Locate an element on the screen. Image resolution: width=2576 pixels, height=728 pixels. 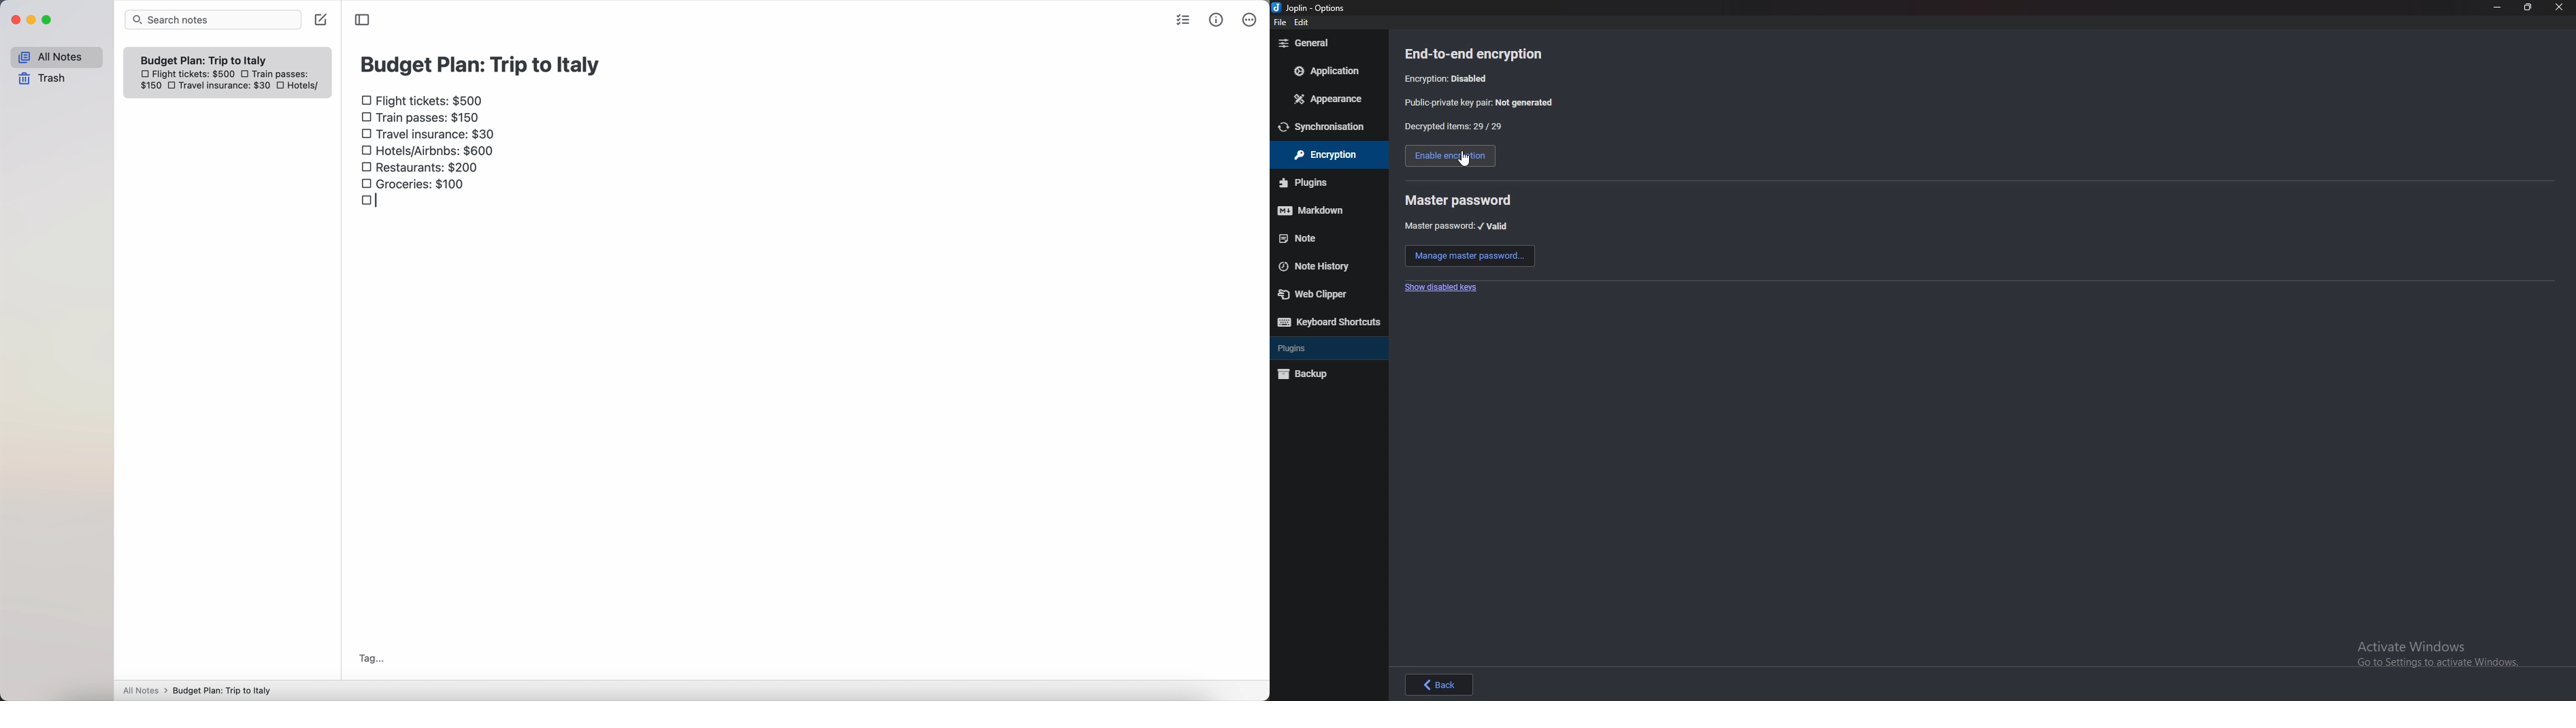
 is located at coordinates (1464, 160).